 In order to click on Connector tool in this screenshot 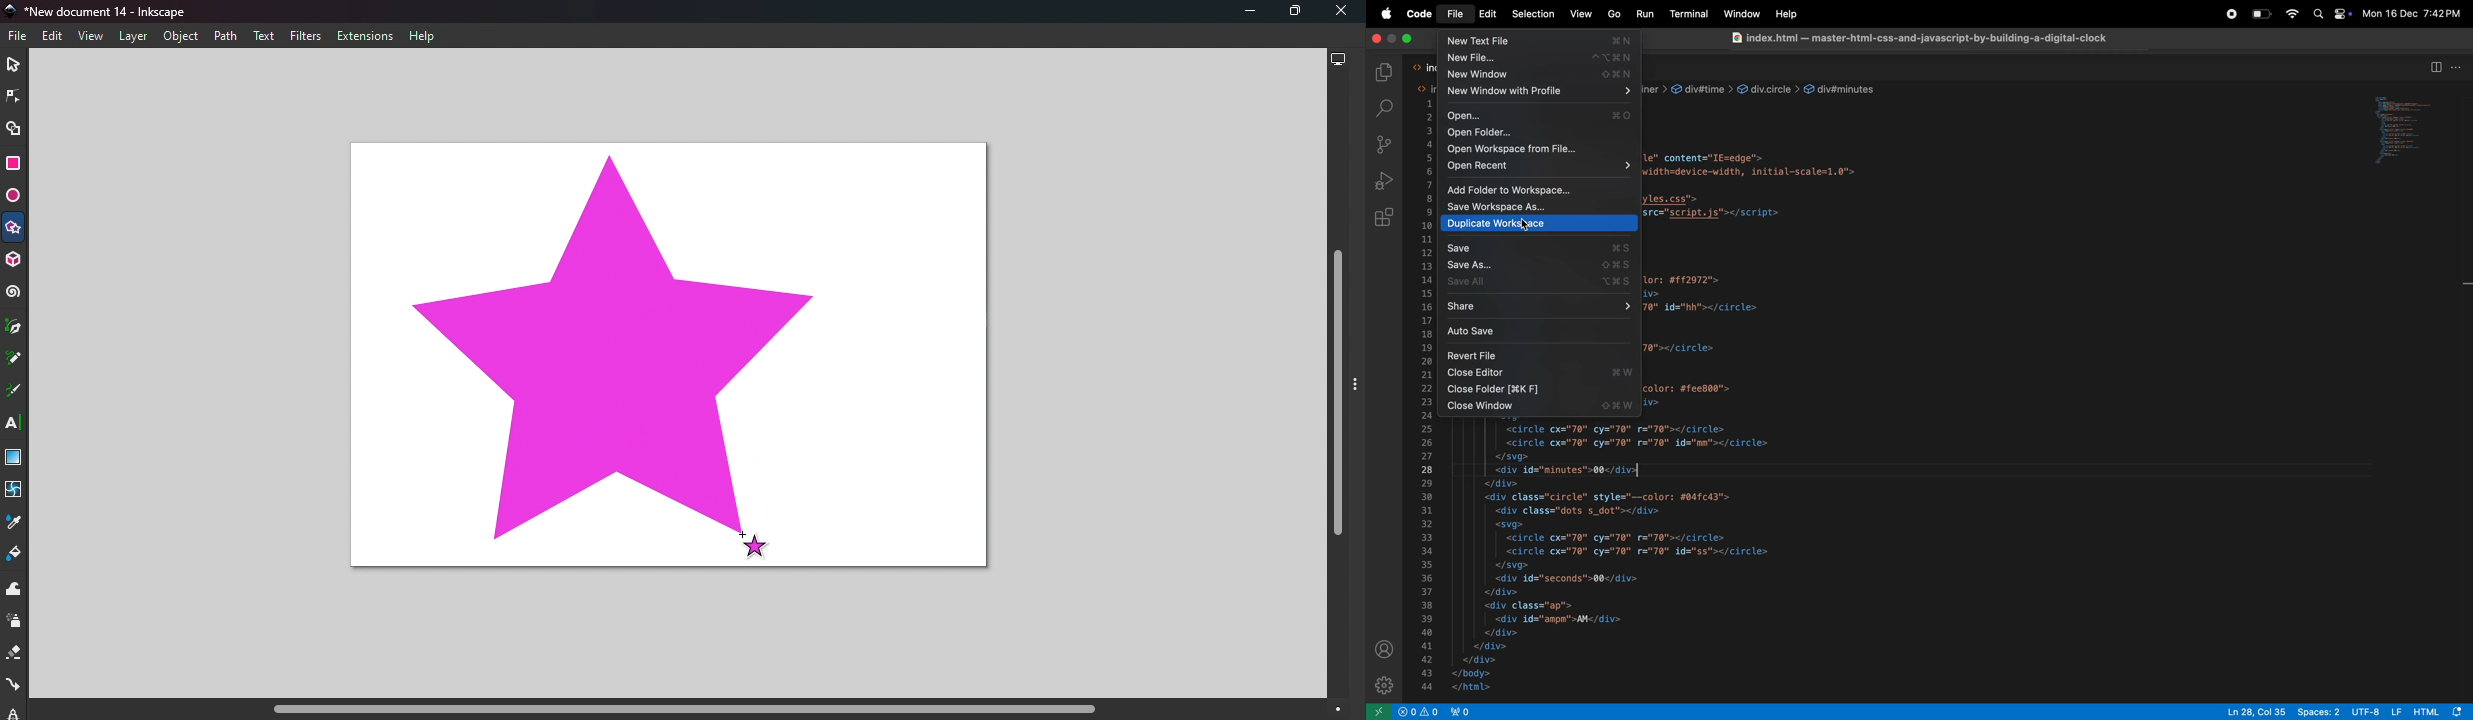, I will do `click(13, 687)`.